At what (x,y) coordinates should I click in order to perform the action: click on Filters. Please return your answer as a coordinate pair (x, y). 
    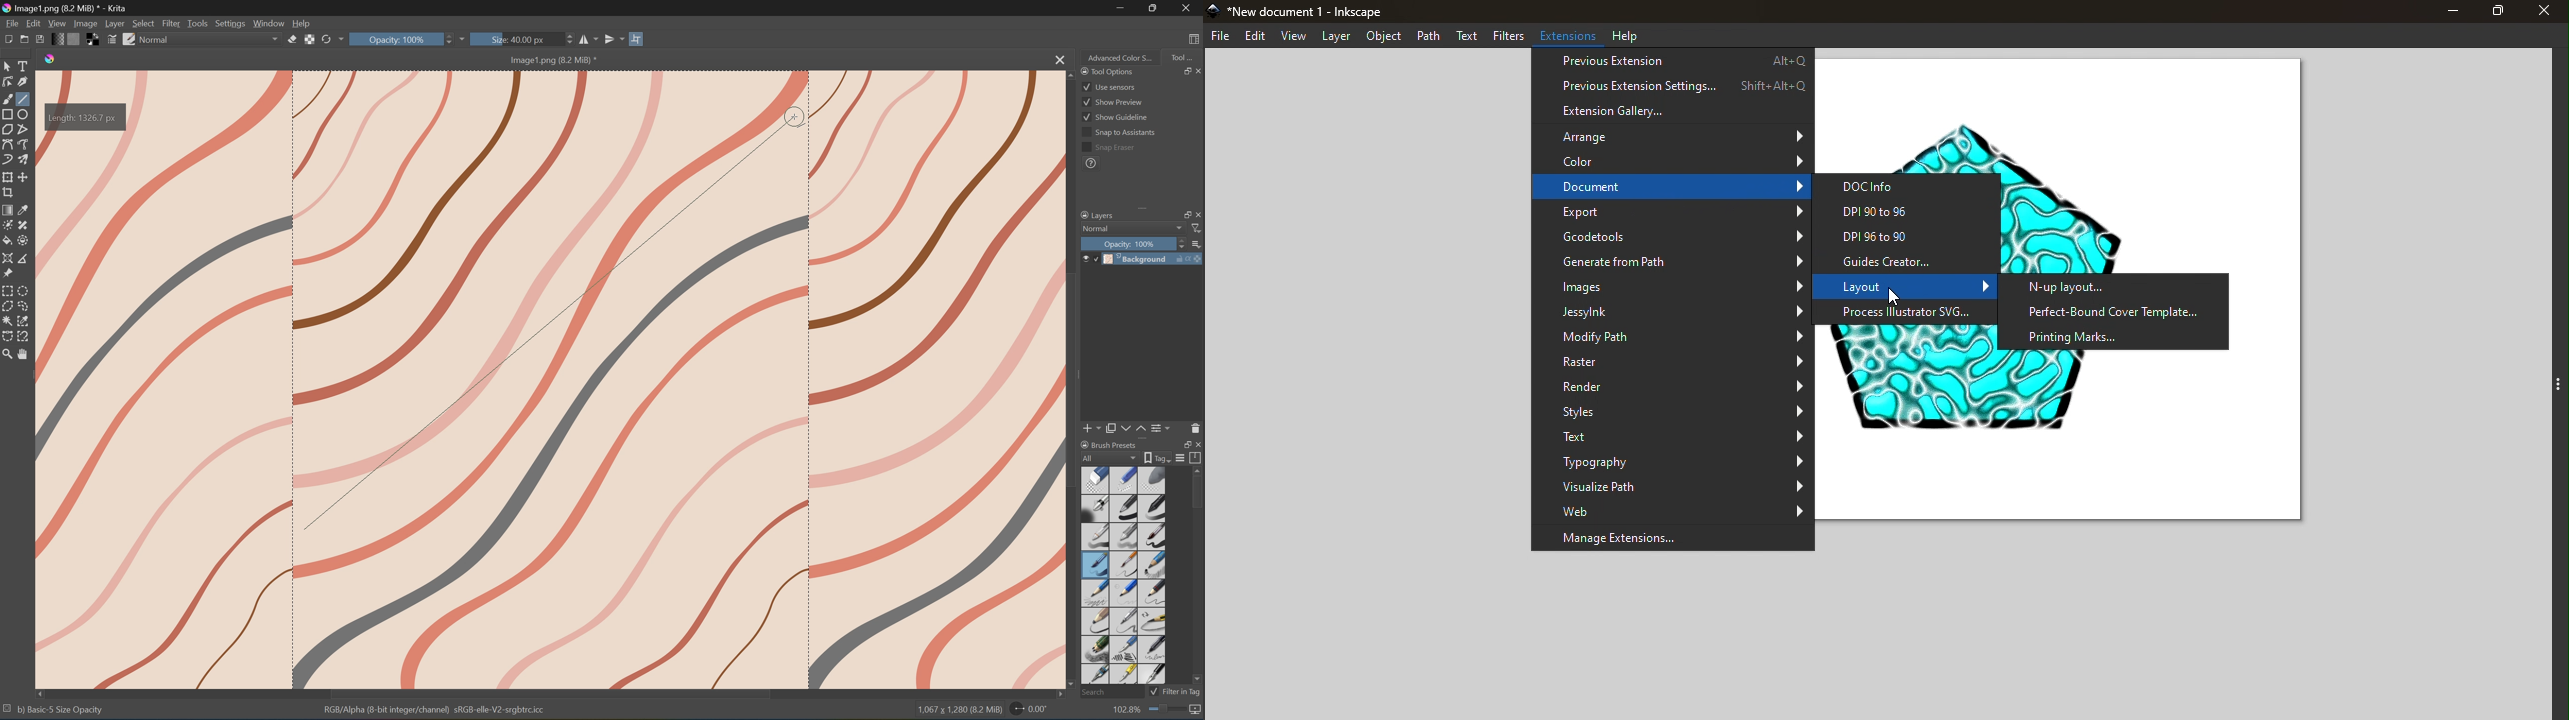
    Looking at the image, I should click on (1509, 37).